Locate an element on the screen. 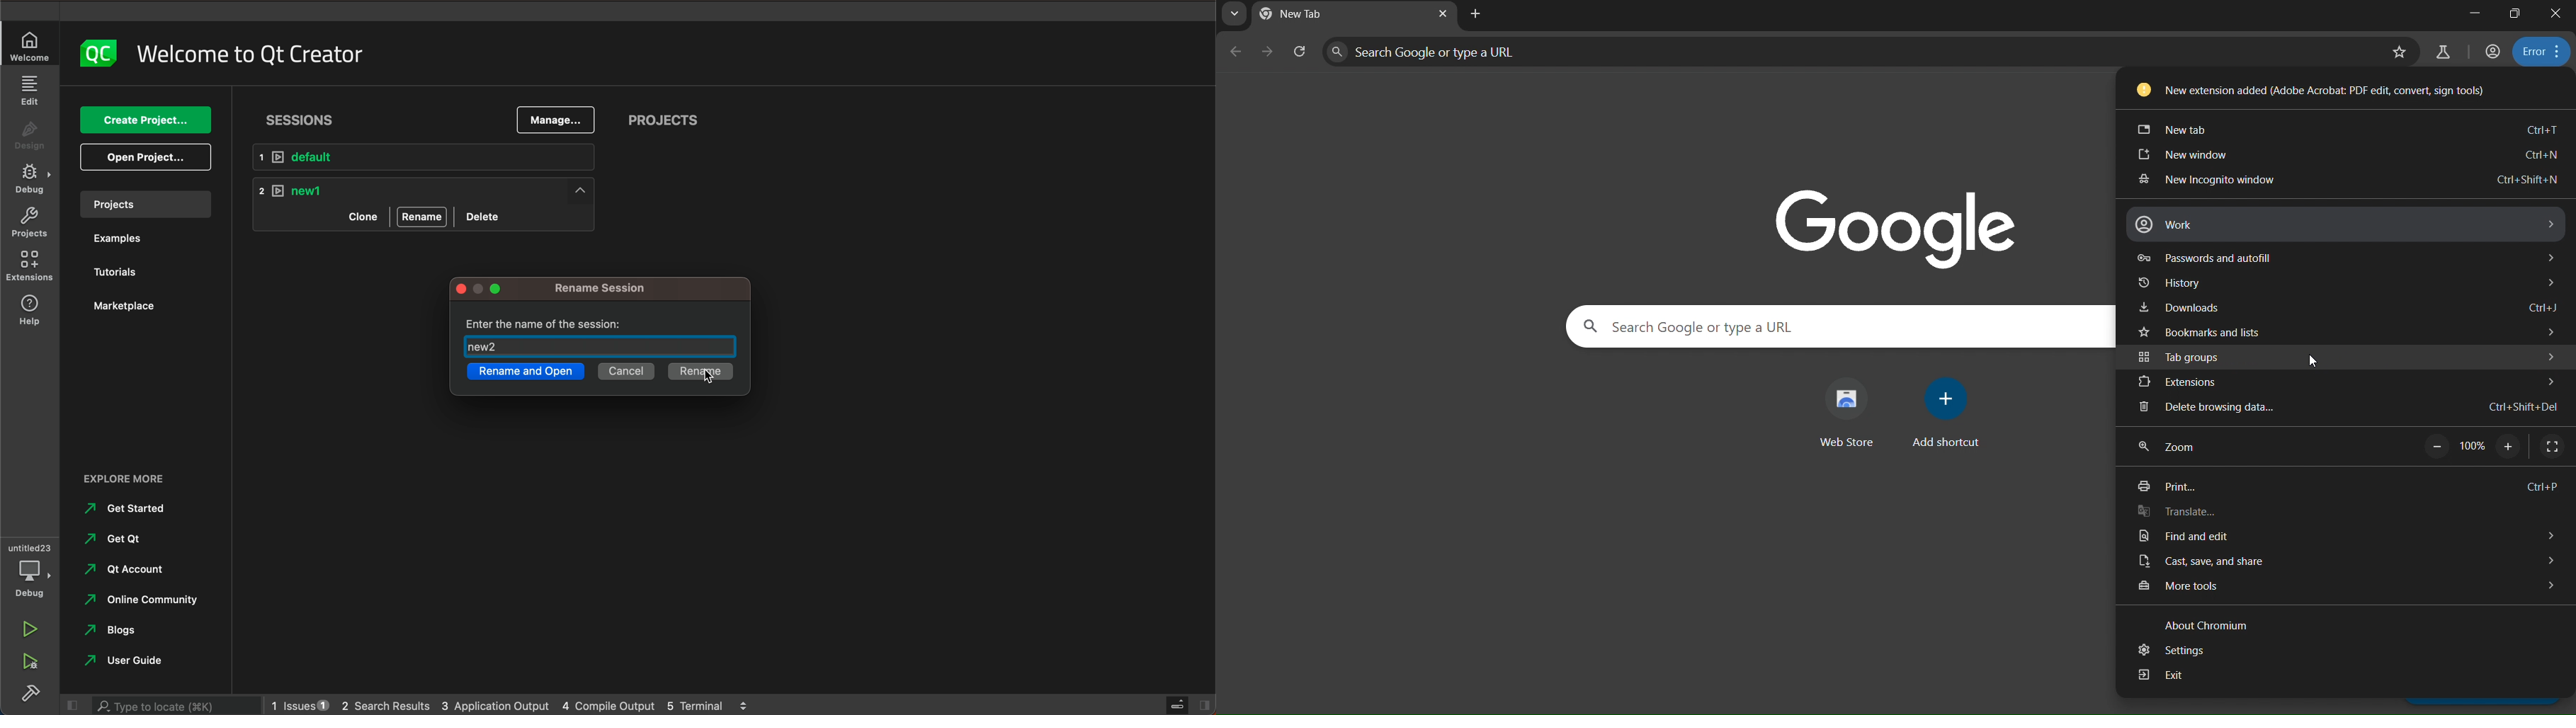 The width and height of the screenshot is (2576, 728). history is located at coordinates (2347, 281).